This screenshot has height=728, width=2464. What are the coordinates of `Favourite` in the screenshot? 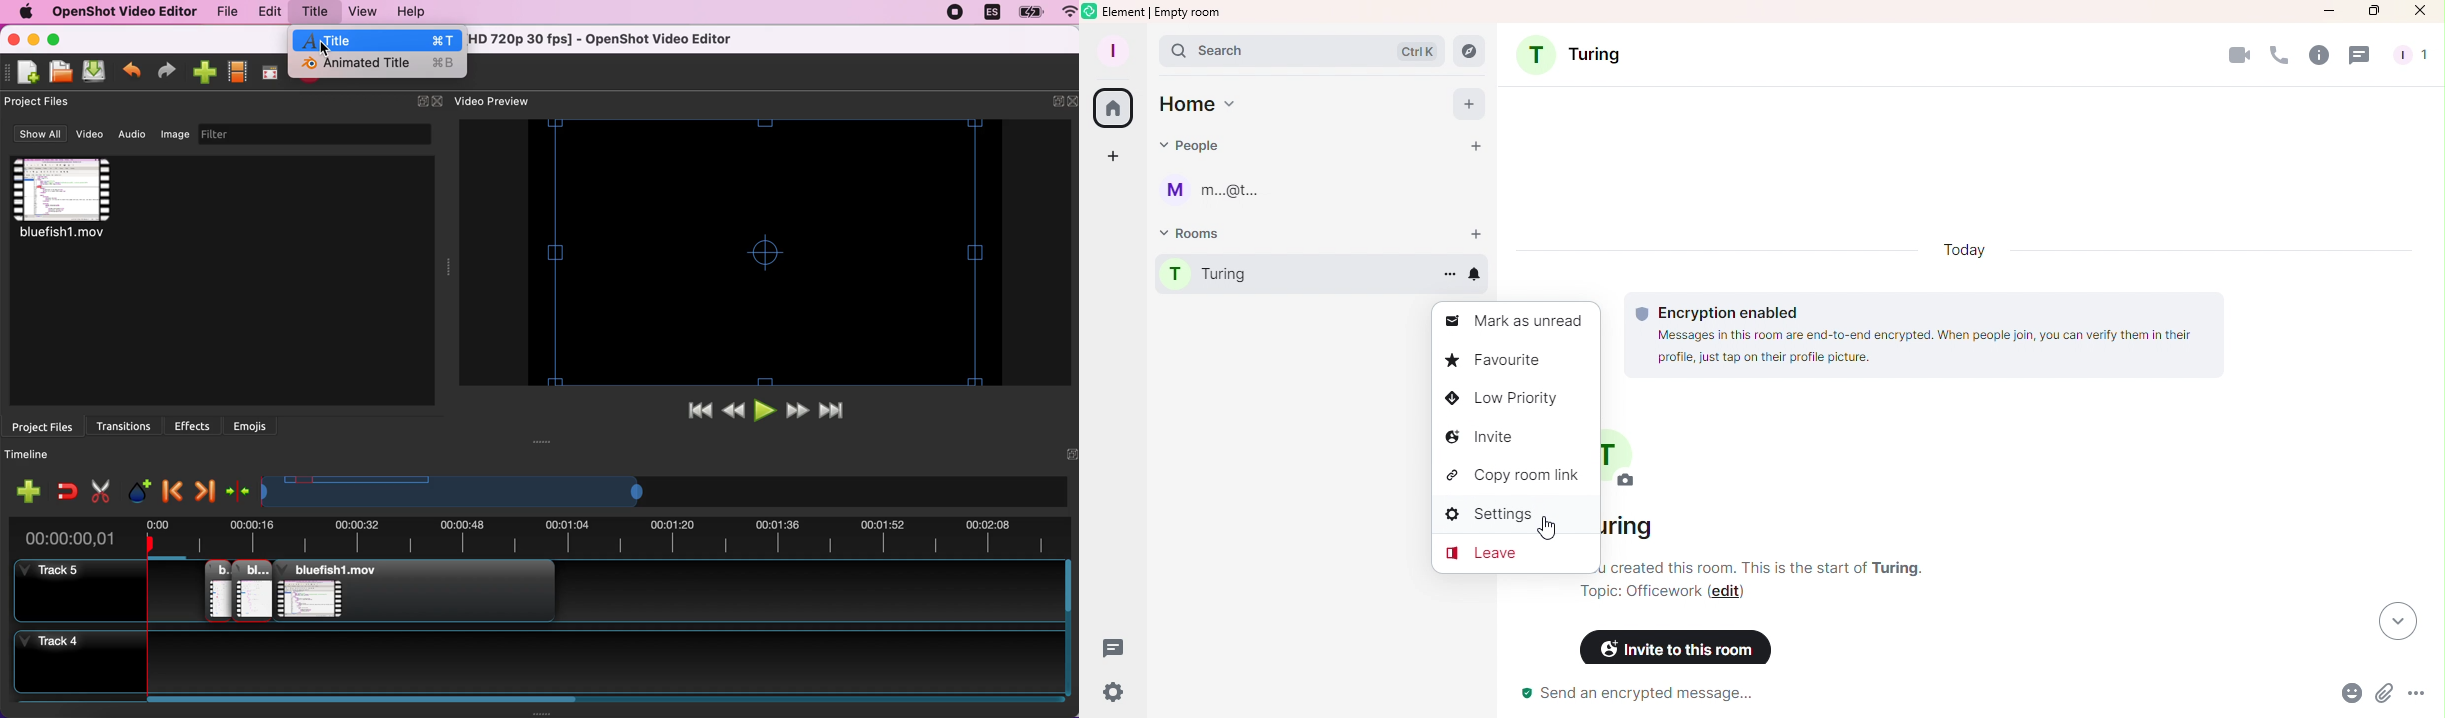 It's located at (1497, 362).